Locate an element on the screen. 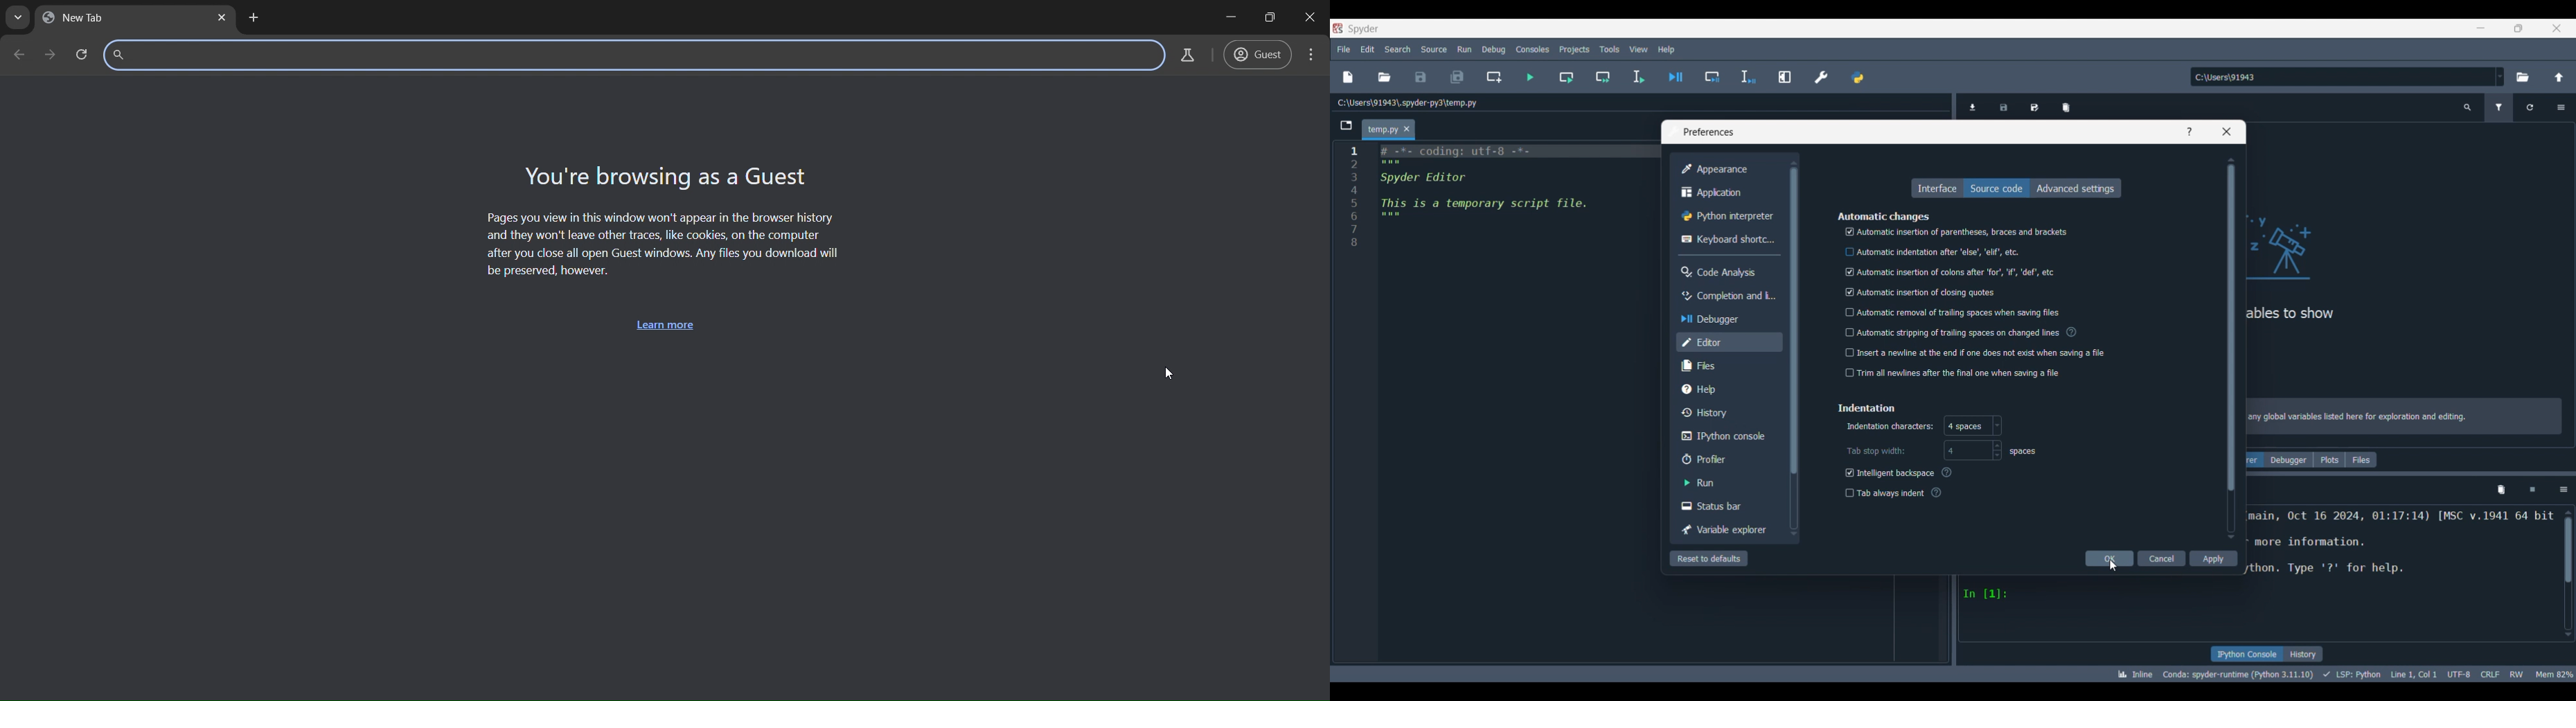  Cancel is located at coordinates (2161, 558).